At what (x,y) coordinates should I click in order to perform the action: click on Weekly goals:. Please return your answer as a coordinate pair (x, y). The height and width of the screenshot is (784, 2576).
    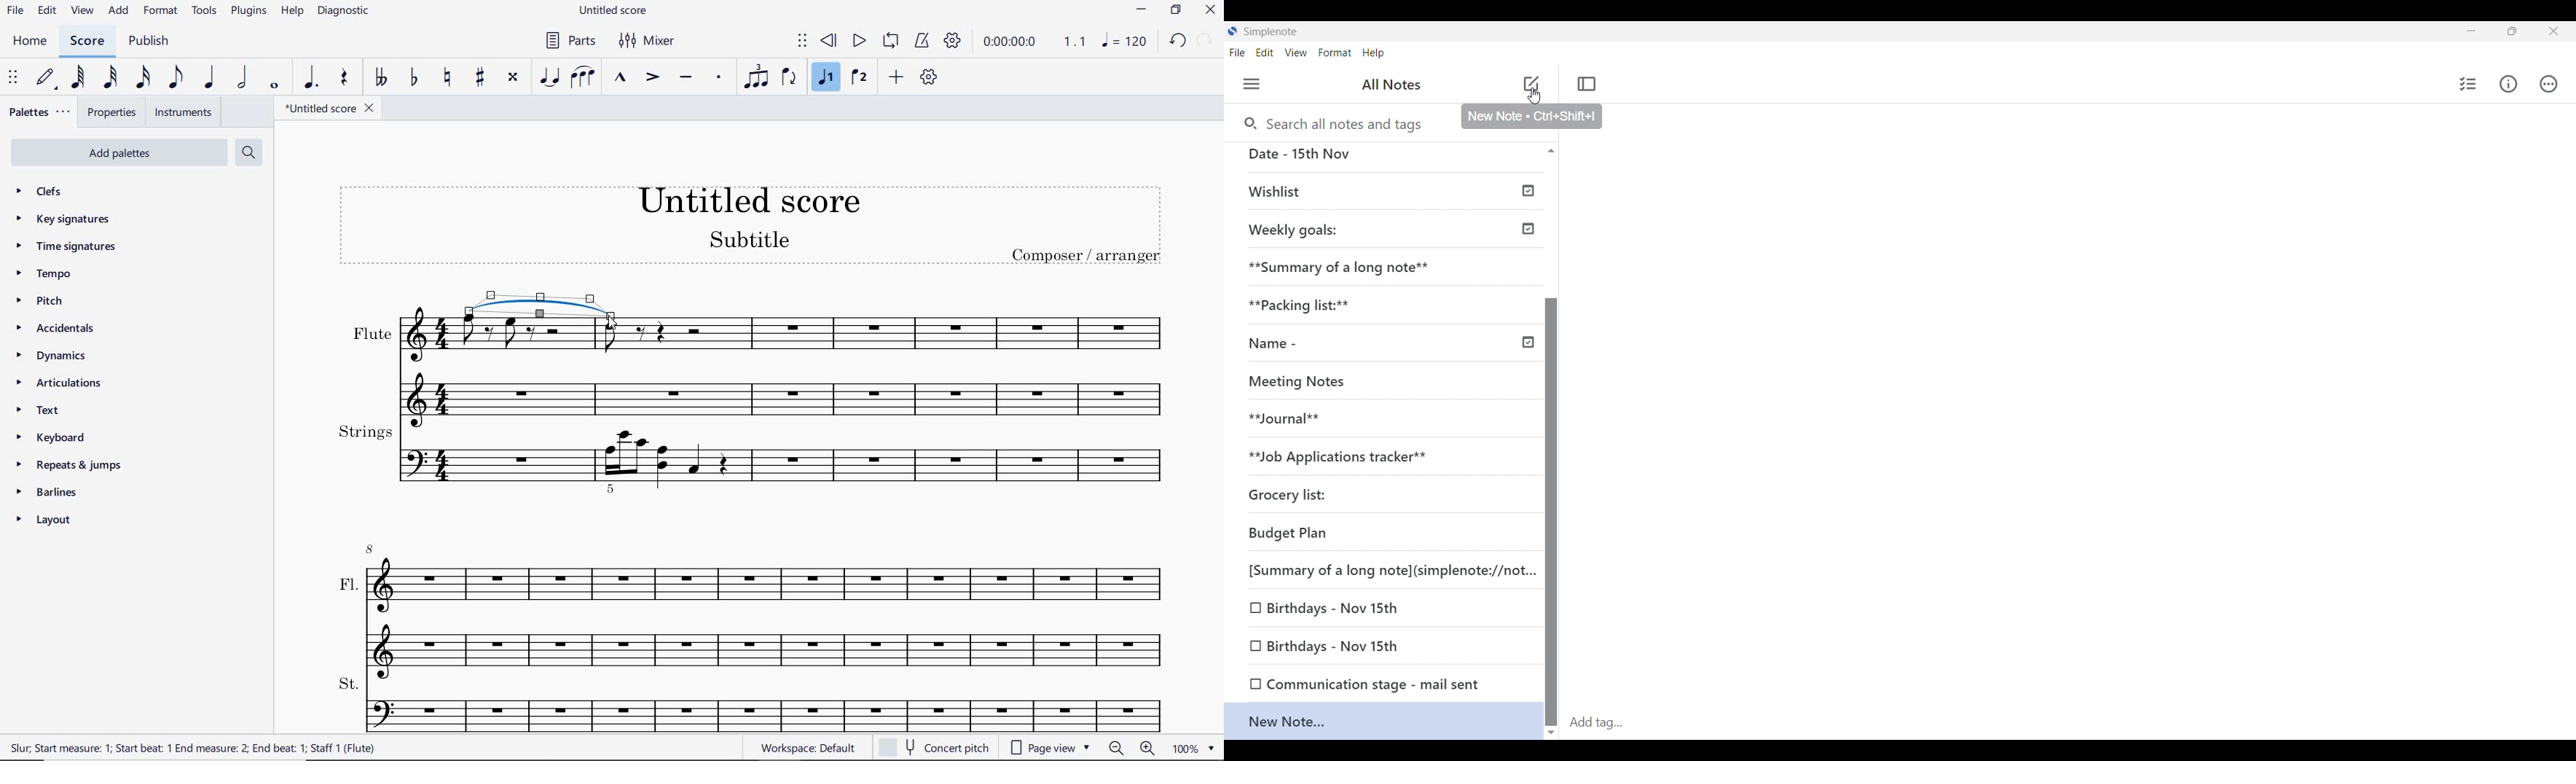
    Looking at the image, I should click on (1299, 230).